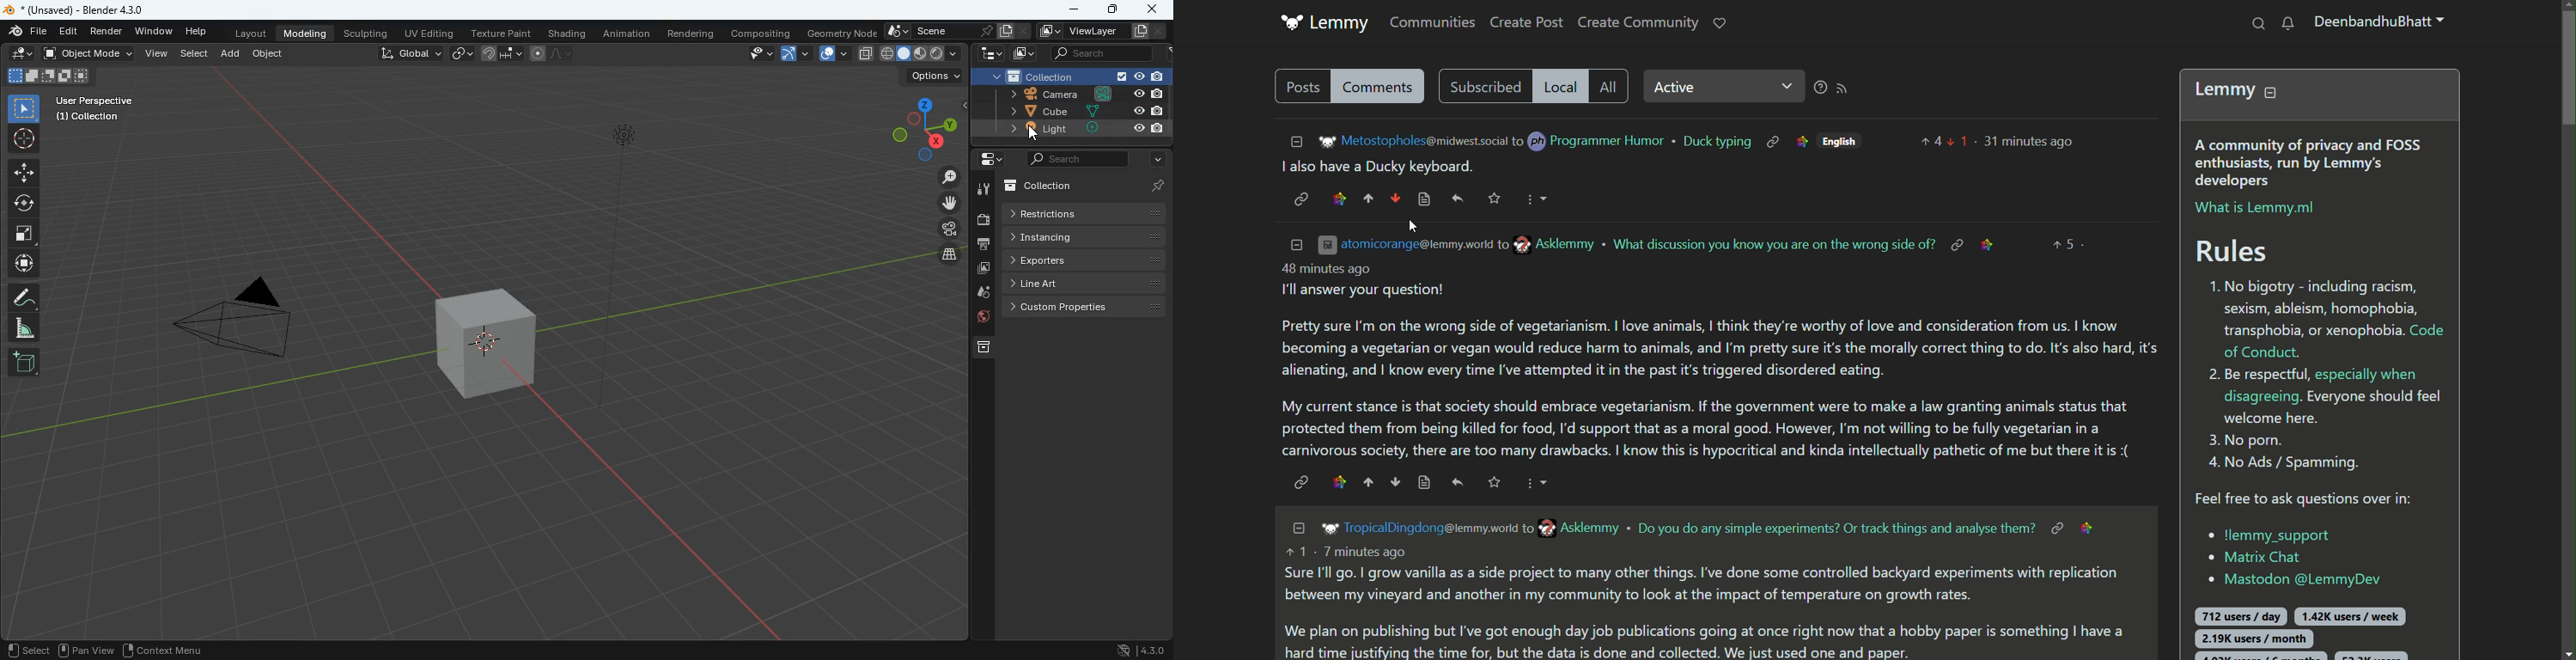 Image resolution: width=2576 pixels, height=672 pixels. What do you see at coordinates (1085, 212) in the screenshot?
I see `restrictions` at bounding box center [1085, 212].